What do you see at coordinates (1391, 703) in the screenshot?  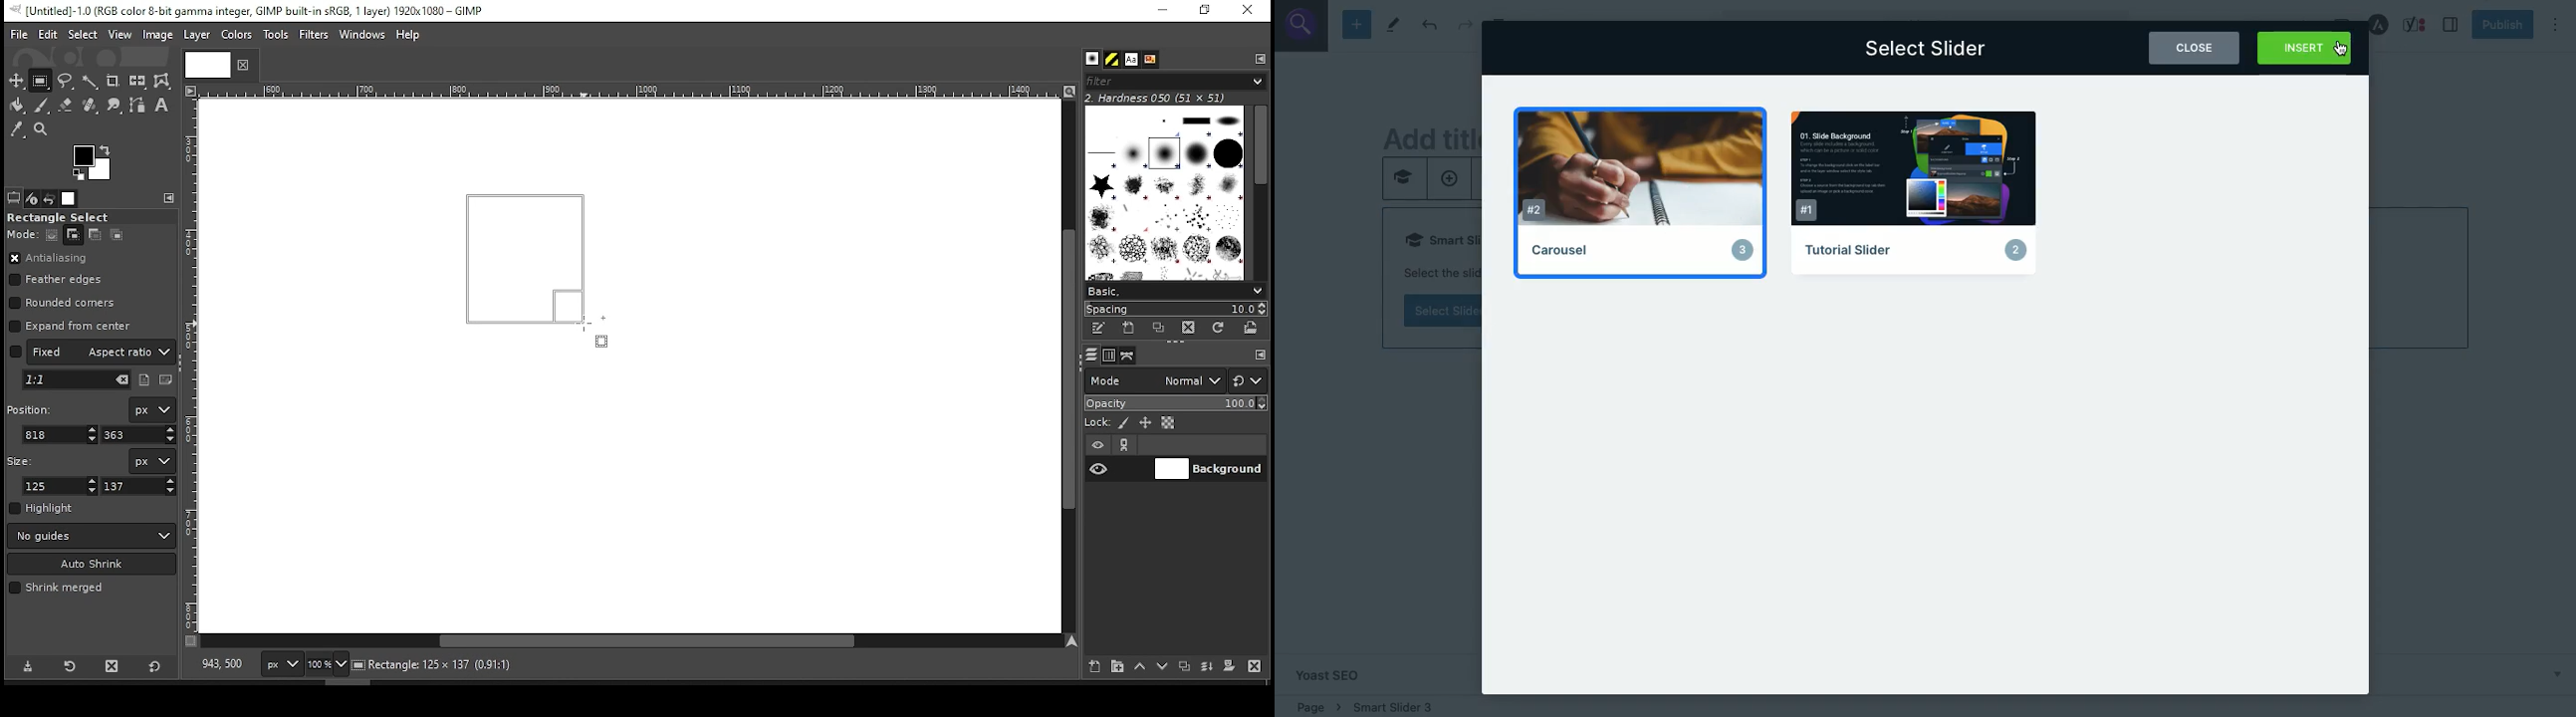 I see `smart sider 3` at bounding box center [1391, 703].